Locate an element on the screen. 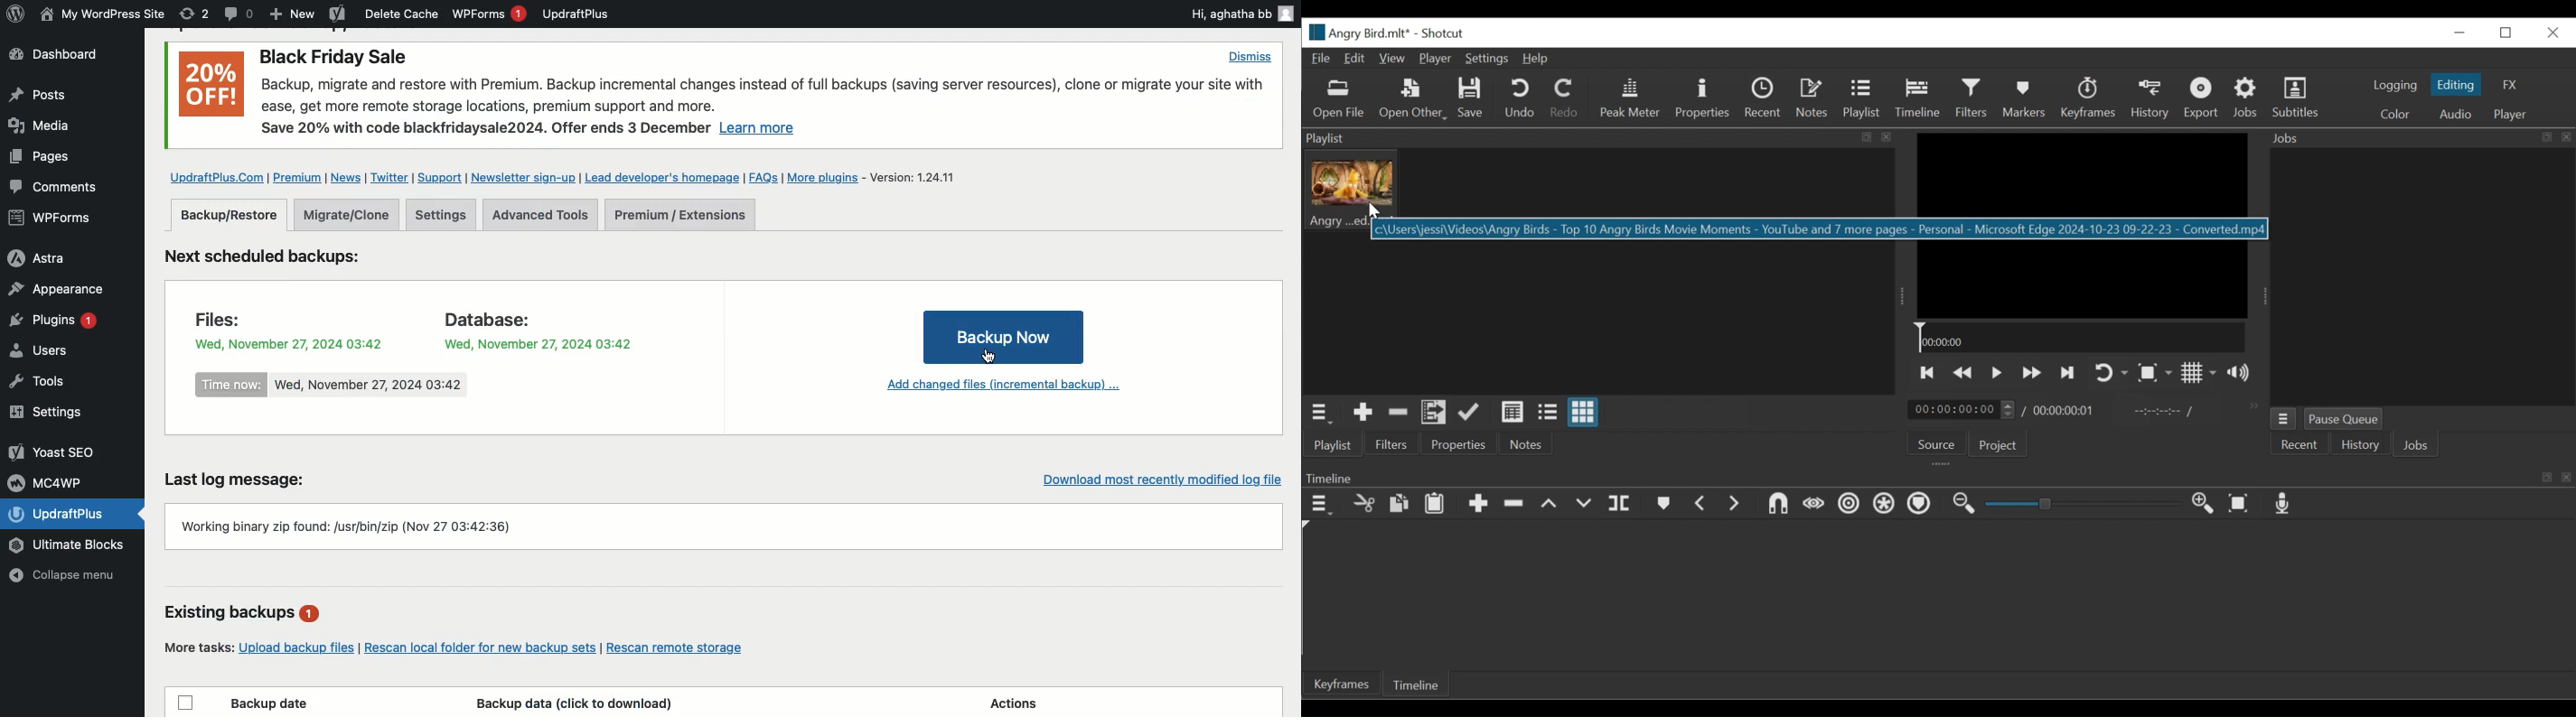 This screenshot has height=728, width=2576. Posts is located at coordinates (37, 160).